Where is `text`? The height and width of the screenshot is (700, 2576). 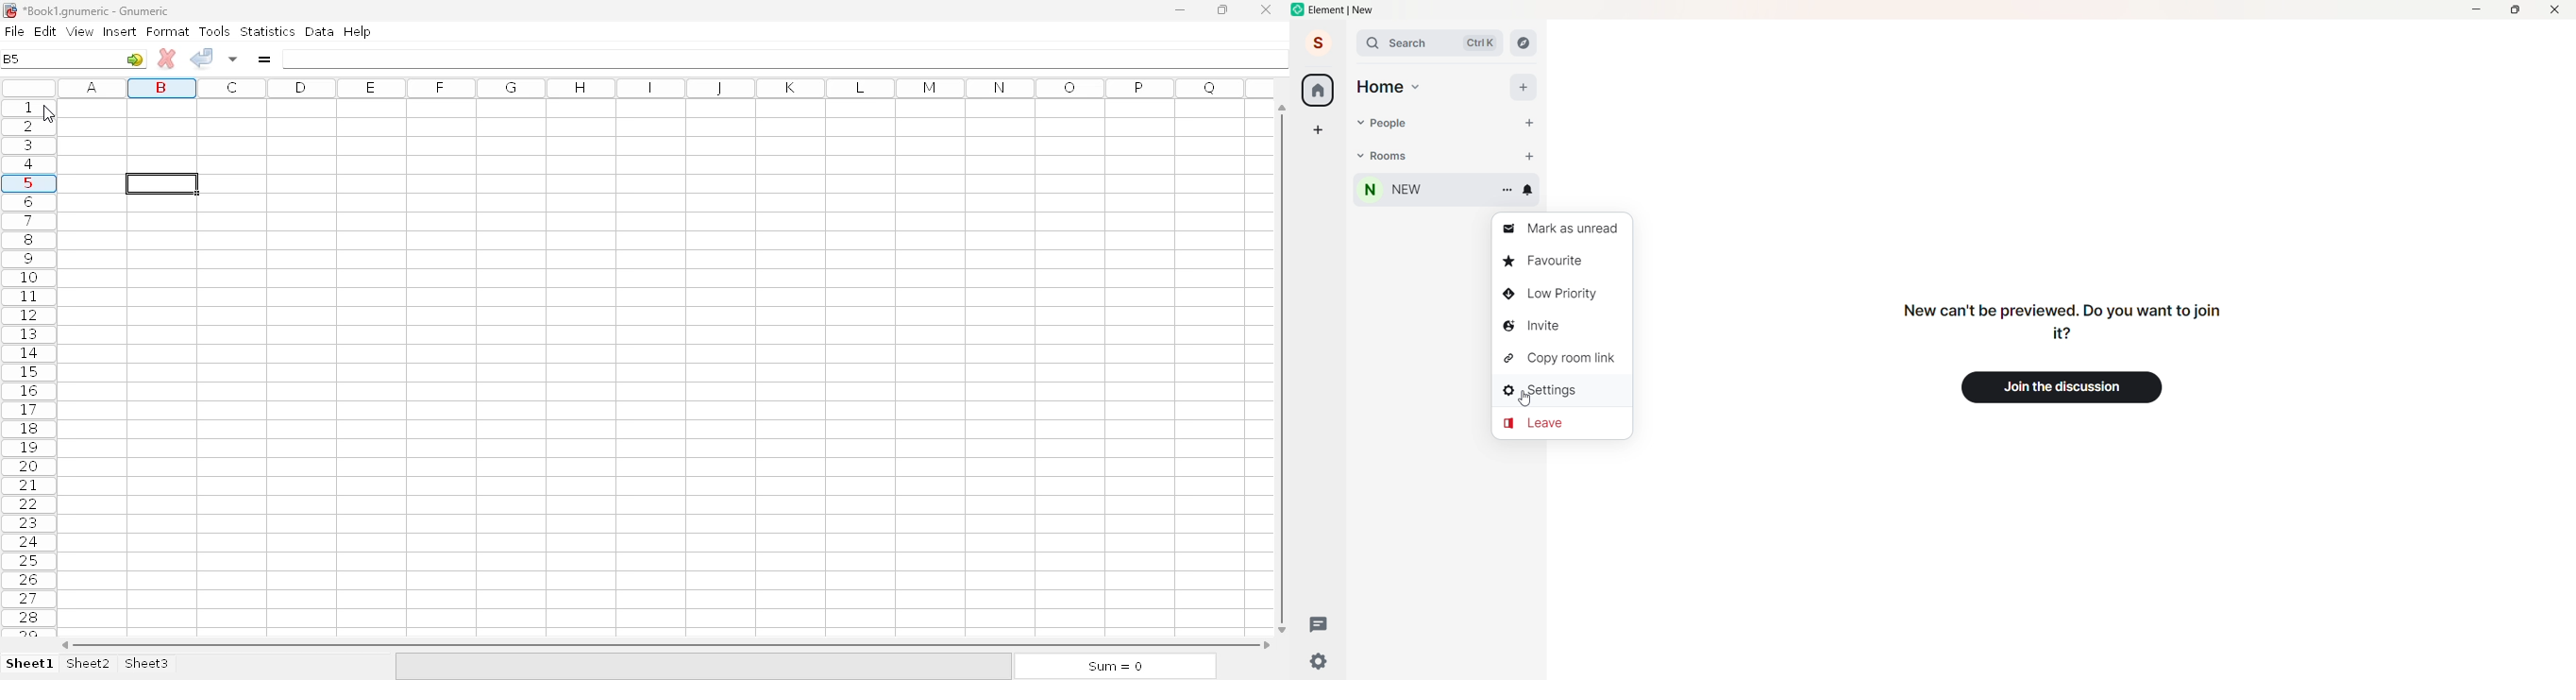
text is located at coordinates (2066, 321).